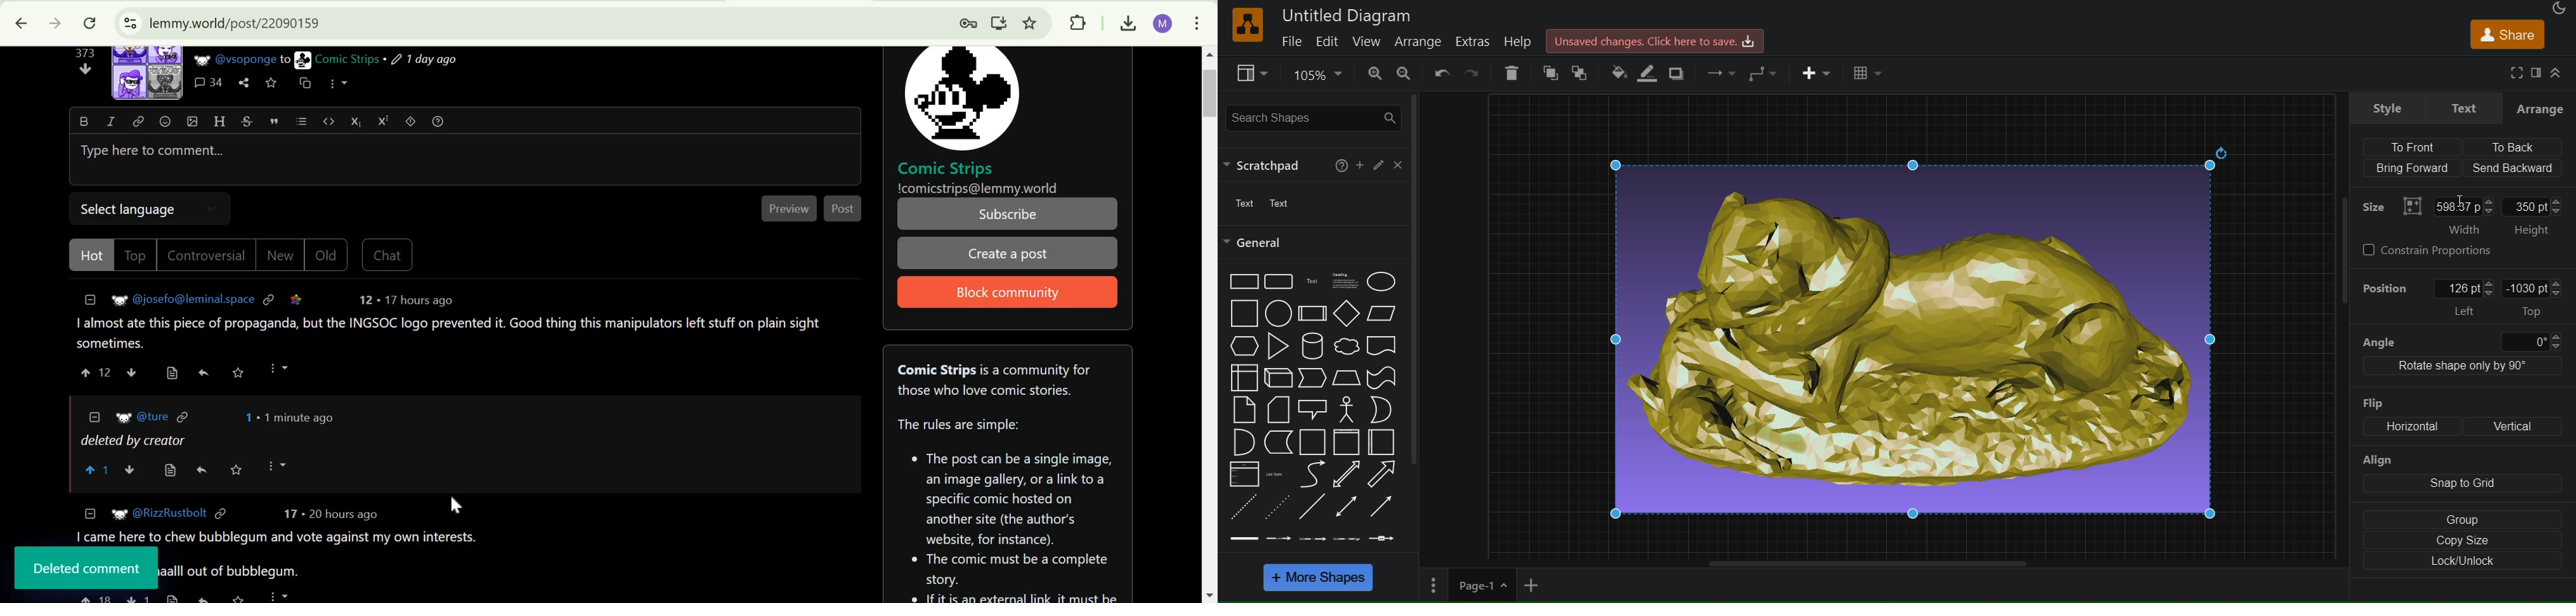  What do you see at coordinates (1004, 293) in the screenshot?
I see `Block community` at bounding box center [1004, 293].